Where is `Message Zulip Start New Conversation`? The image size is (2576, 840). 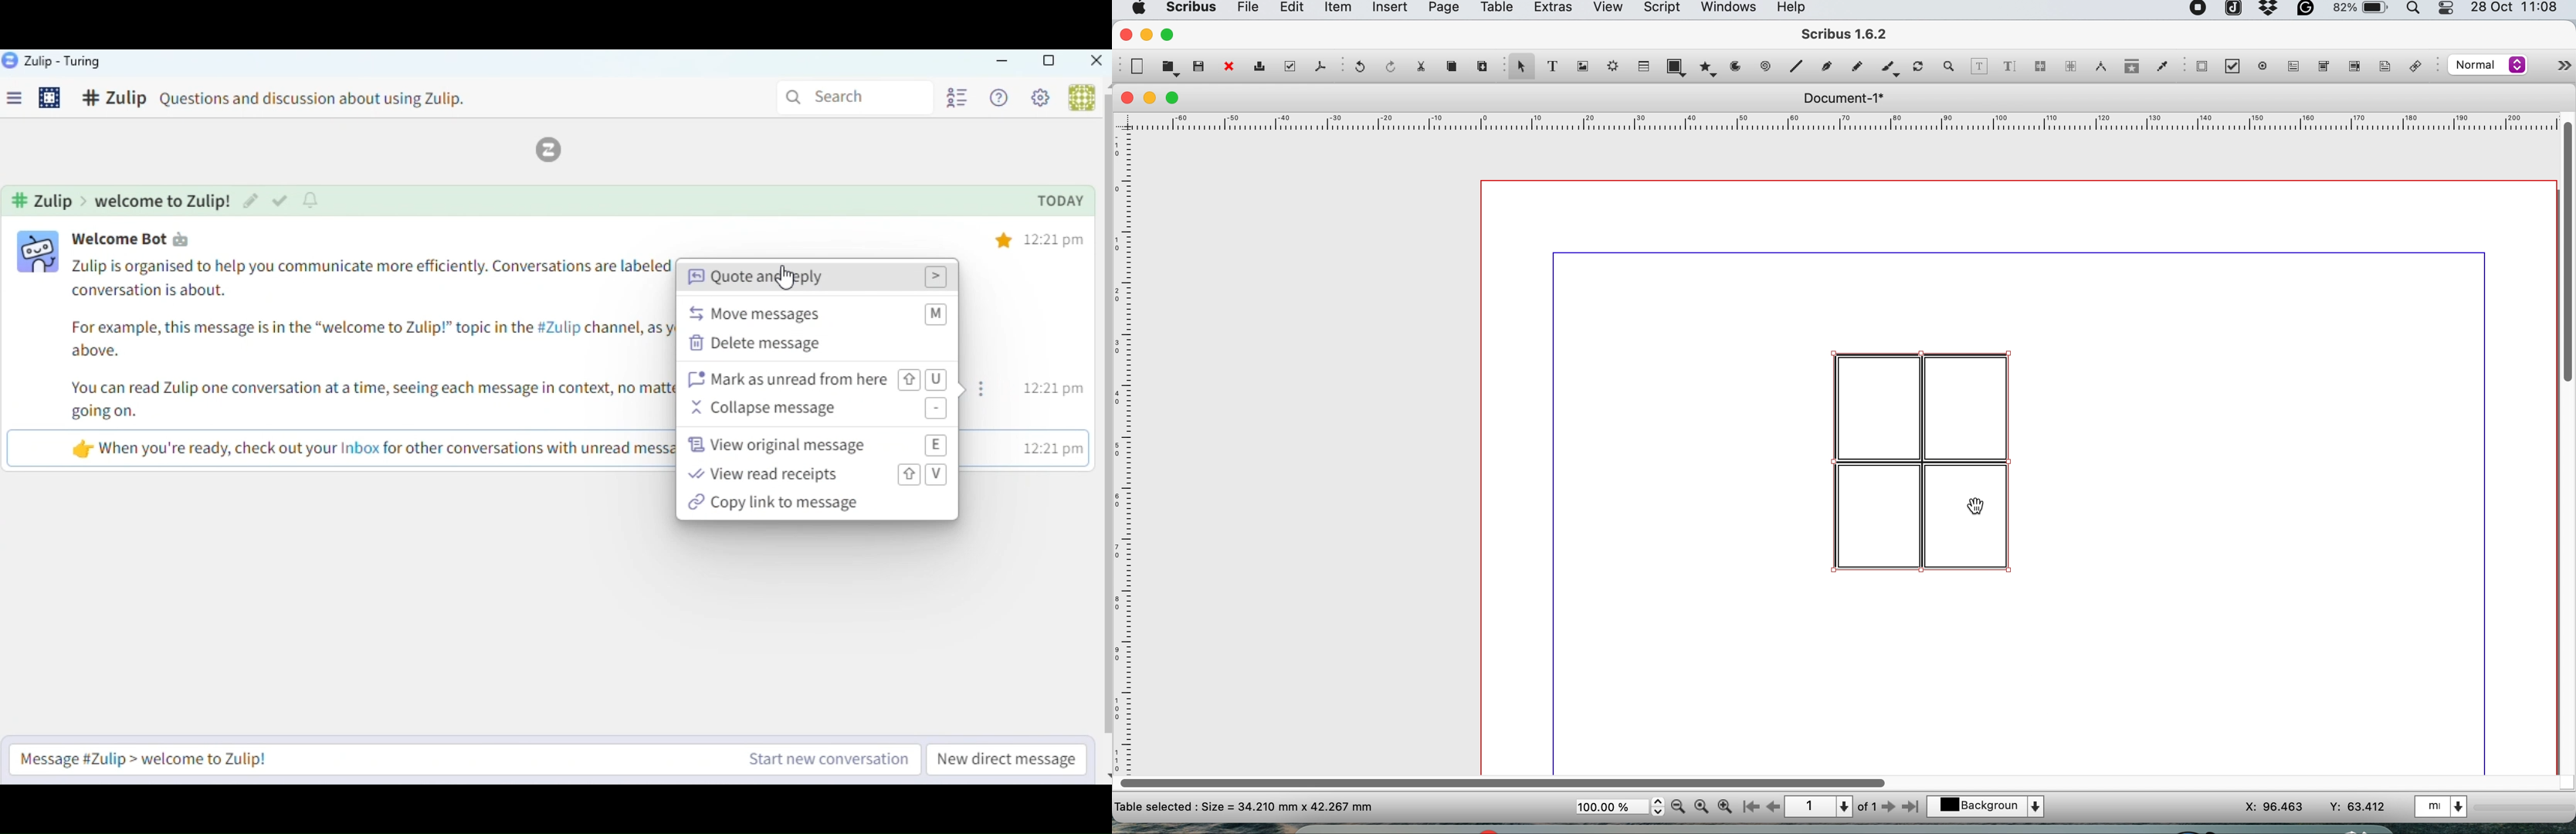
Message Zulip Start New Conversation is located at coordinates (465, 759).